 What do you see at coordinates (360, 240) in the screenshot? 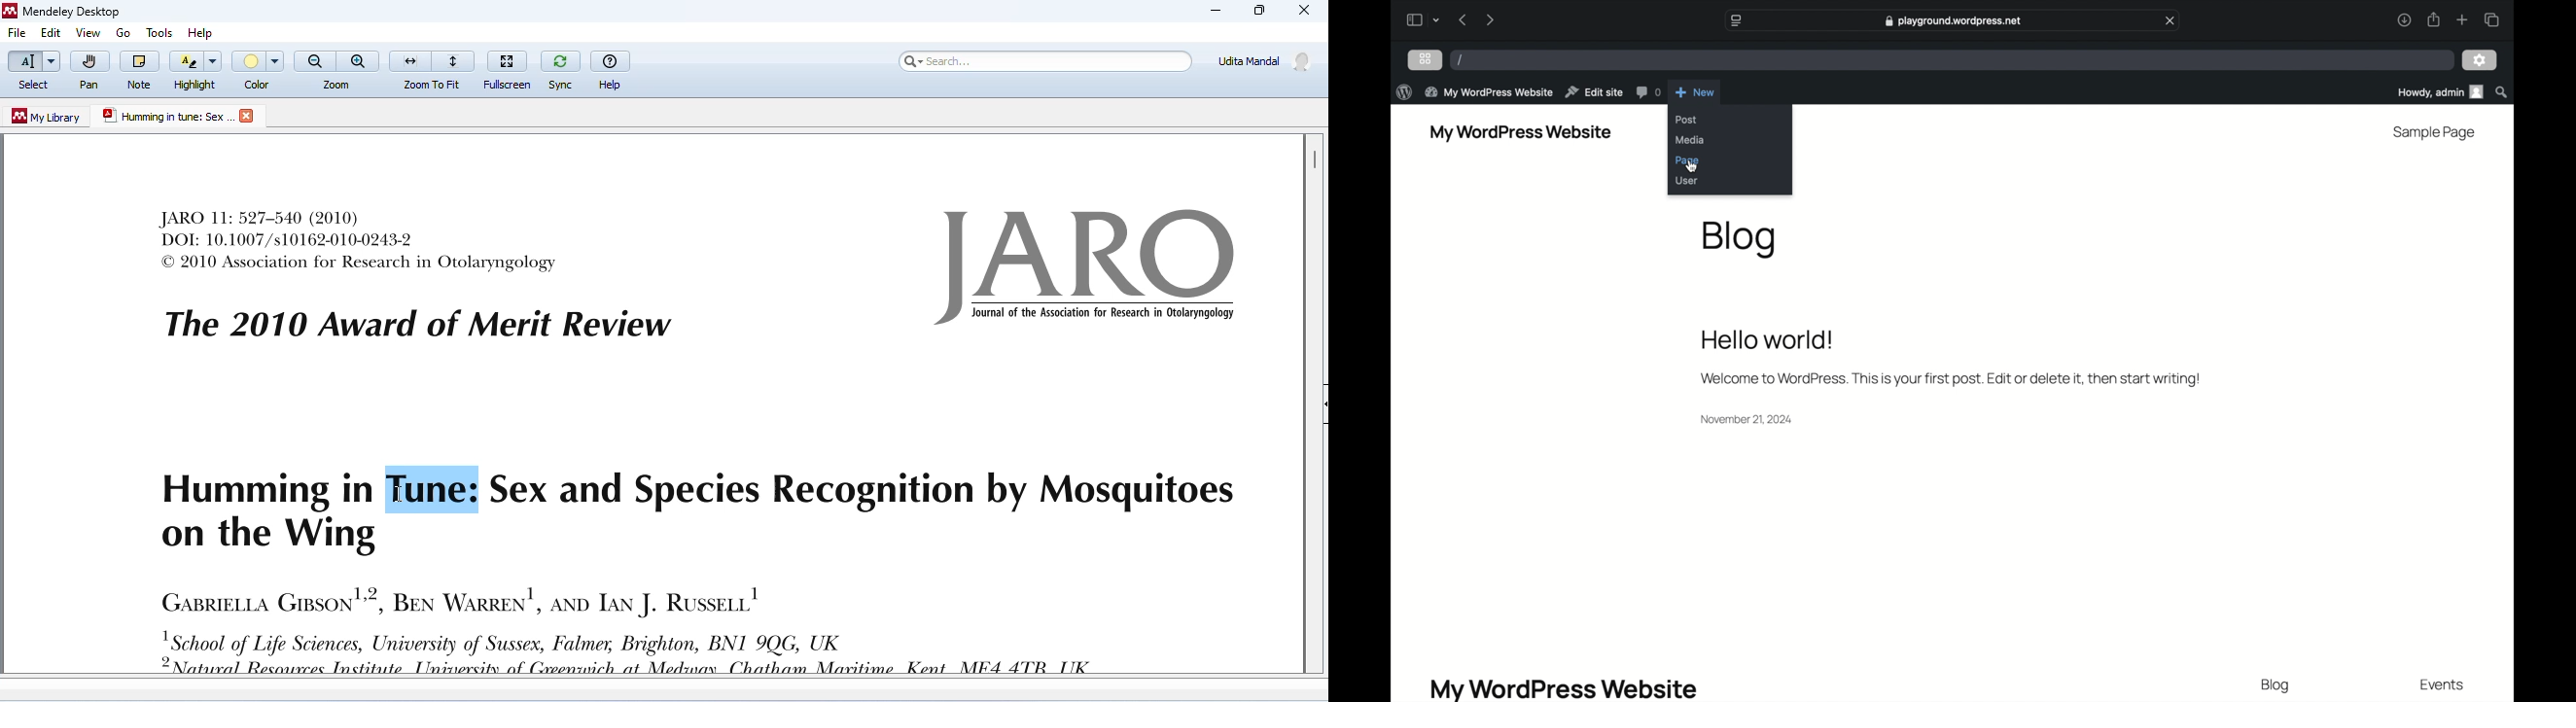
I see `JARO 11: 527-540 (2010)
DOI: 10.1007/510162-010-0243-2
© 2010 Association for Research in Otolaryngology` at bounding box center [360, 240].